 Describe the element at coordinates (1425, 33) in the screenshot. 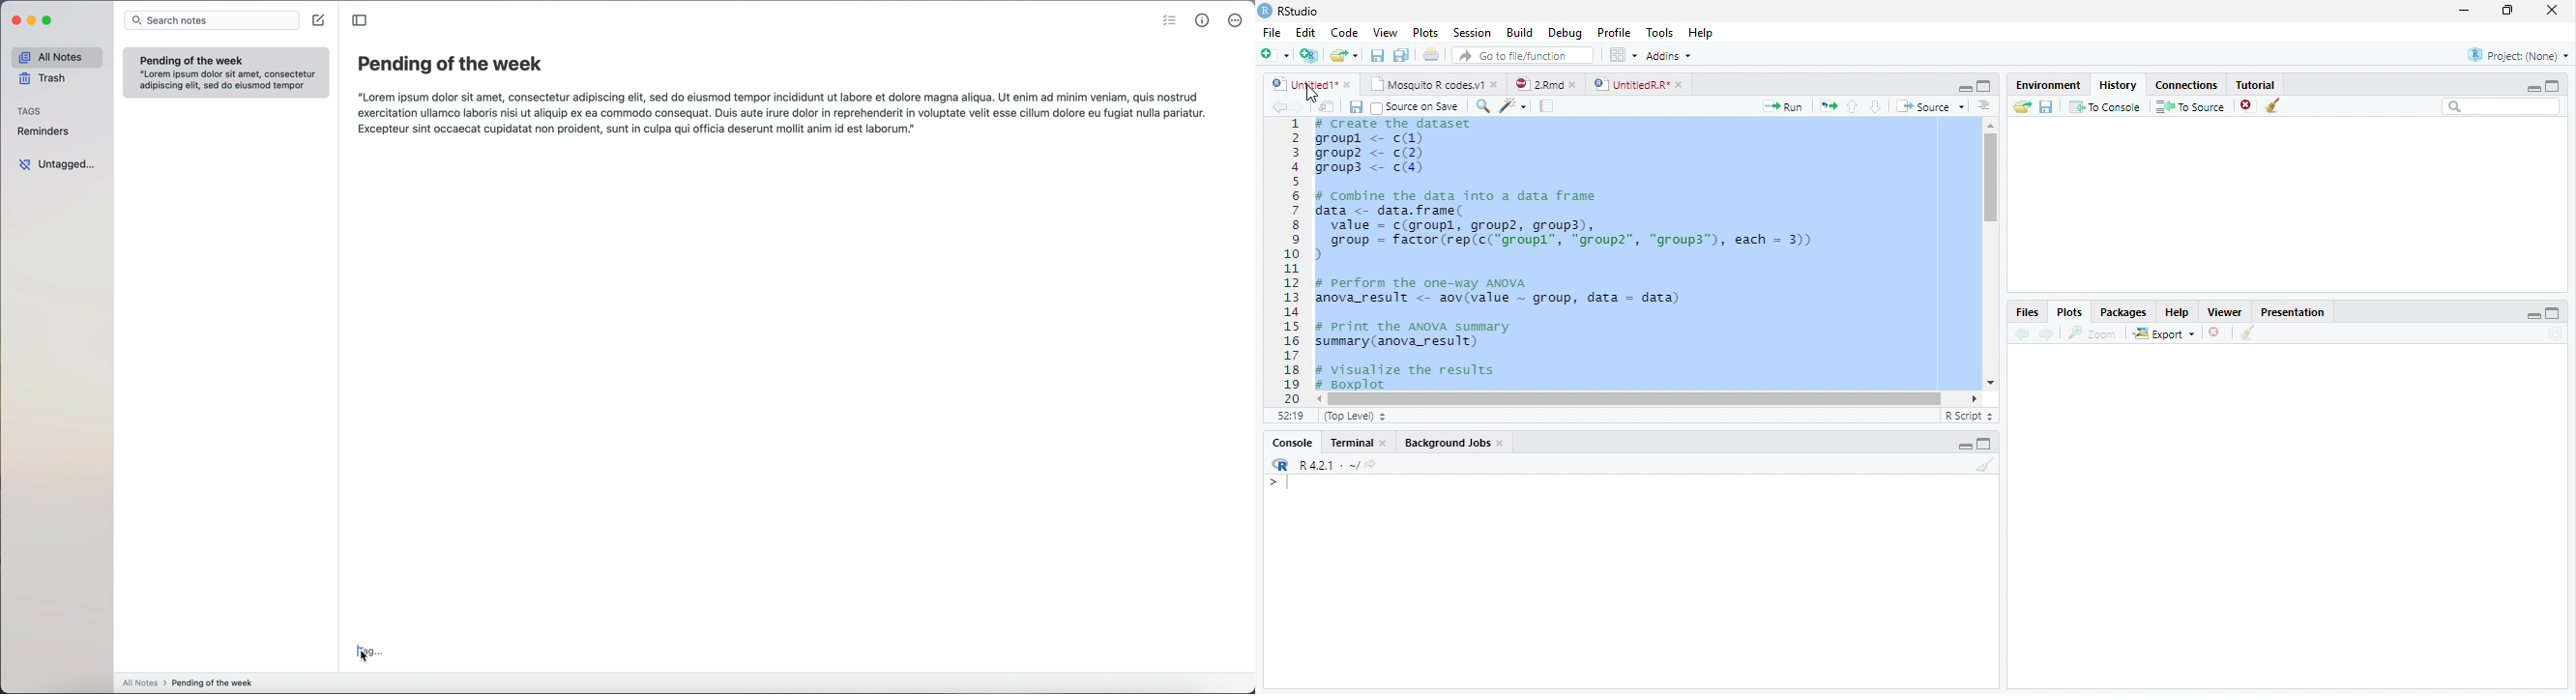

I see `Plots` at that location.